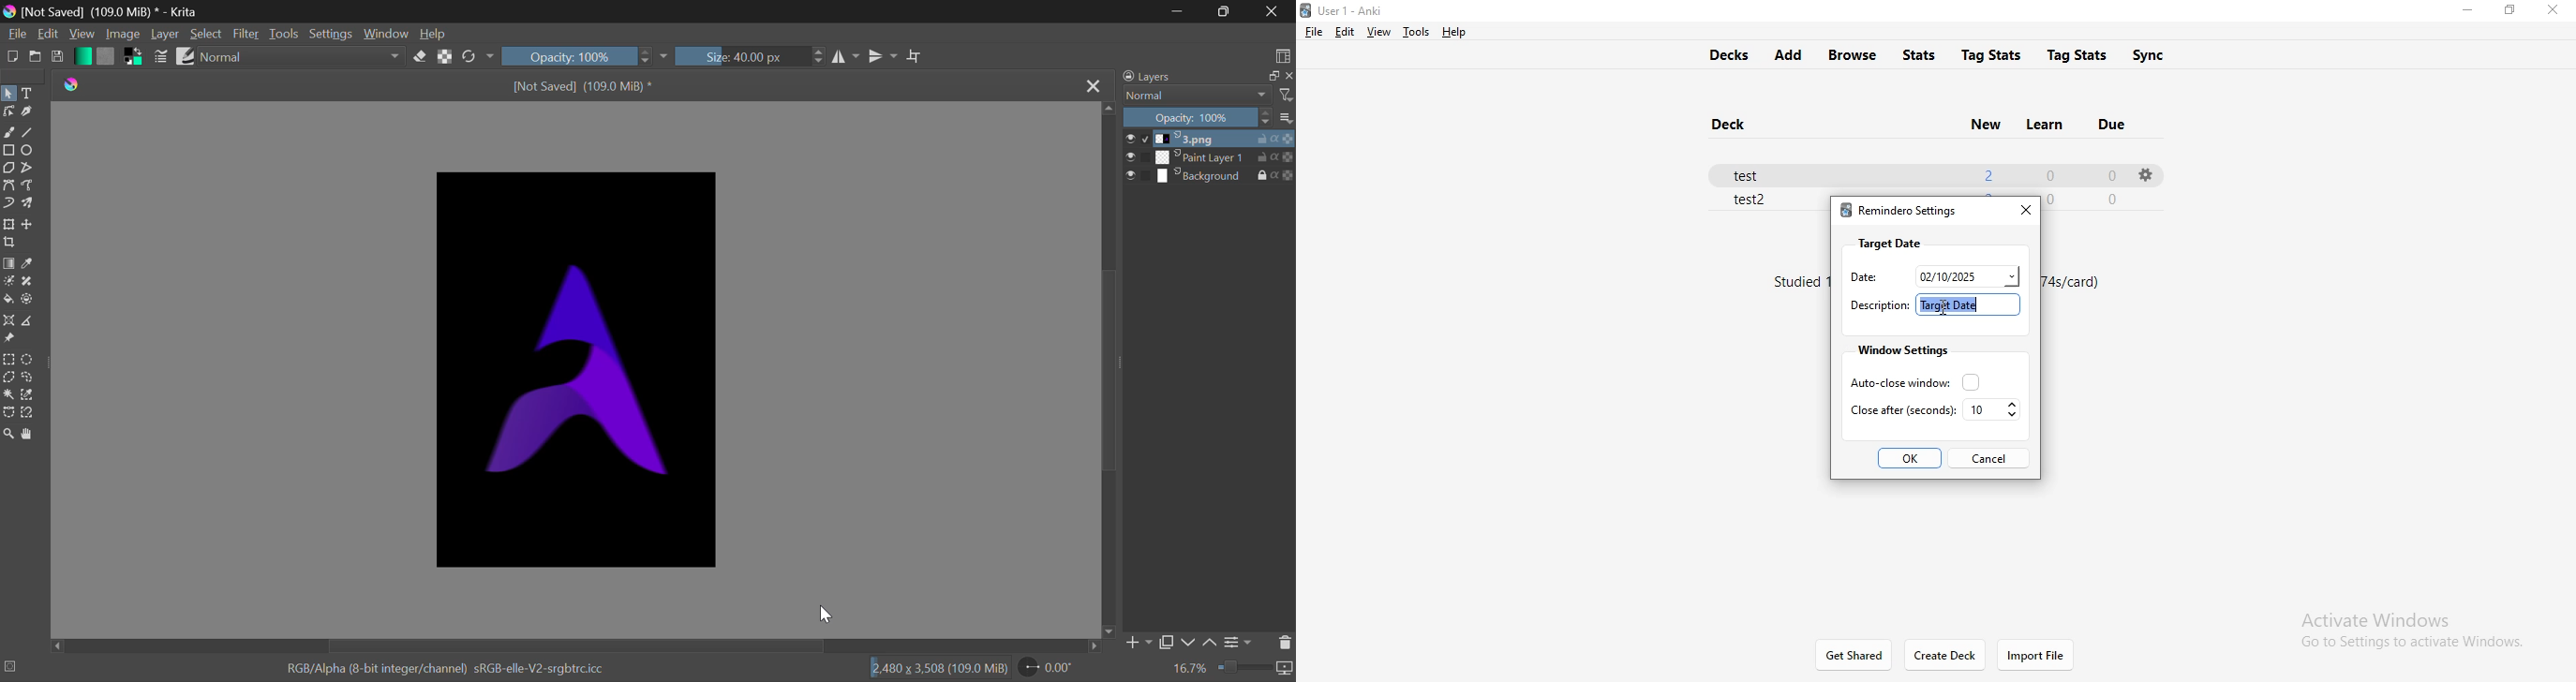 The width and height of the screenshot is (2576, 700). I want to click on Multibrush, so click(30, 204).